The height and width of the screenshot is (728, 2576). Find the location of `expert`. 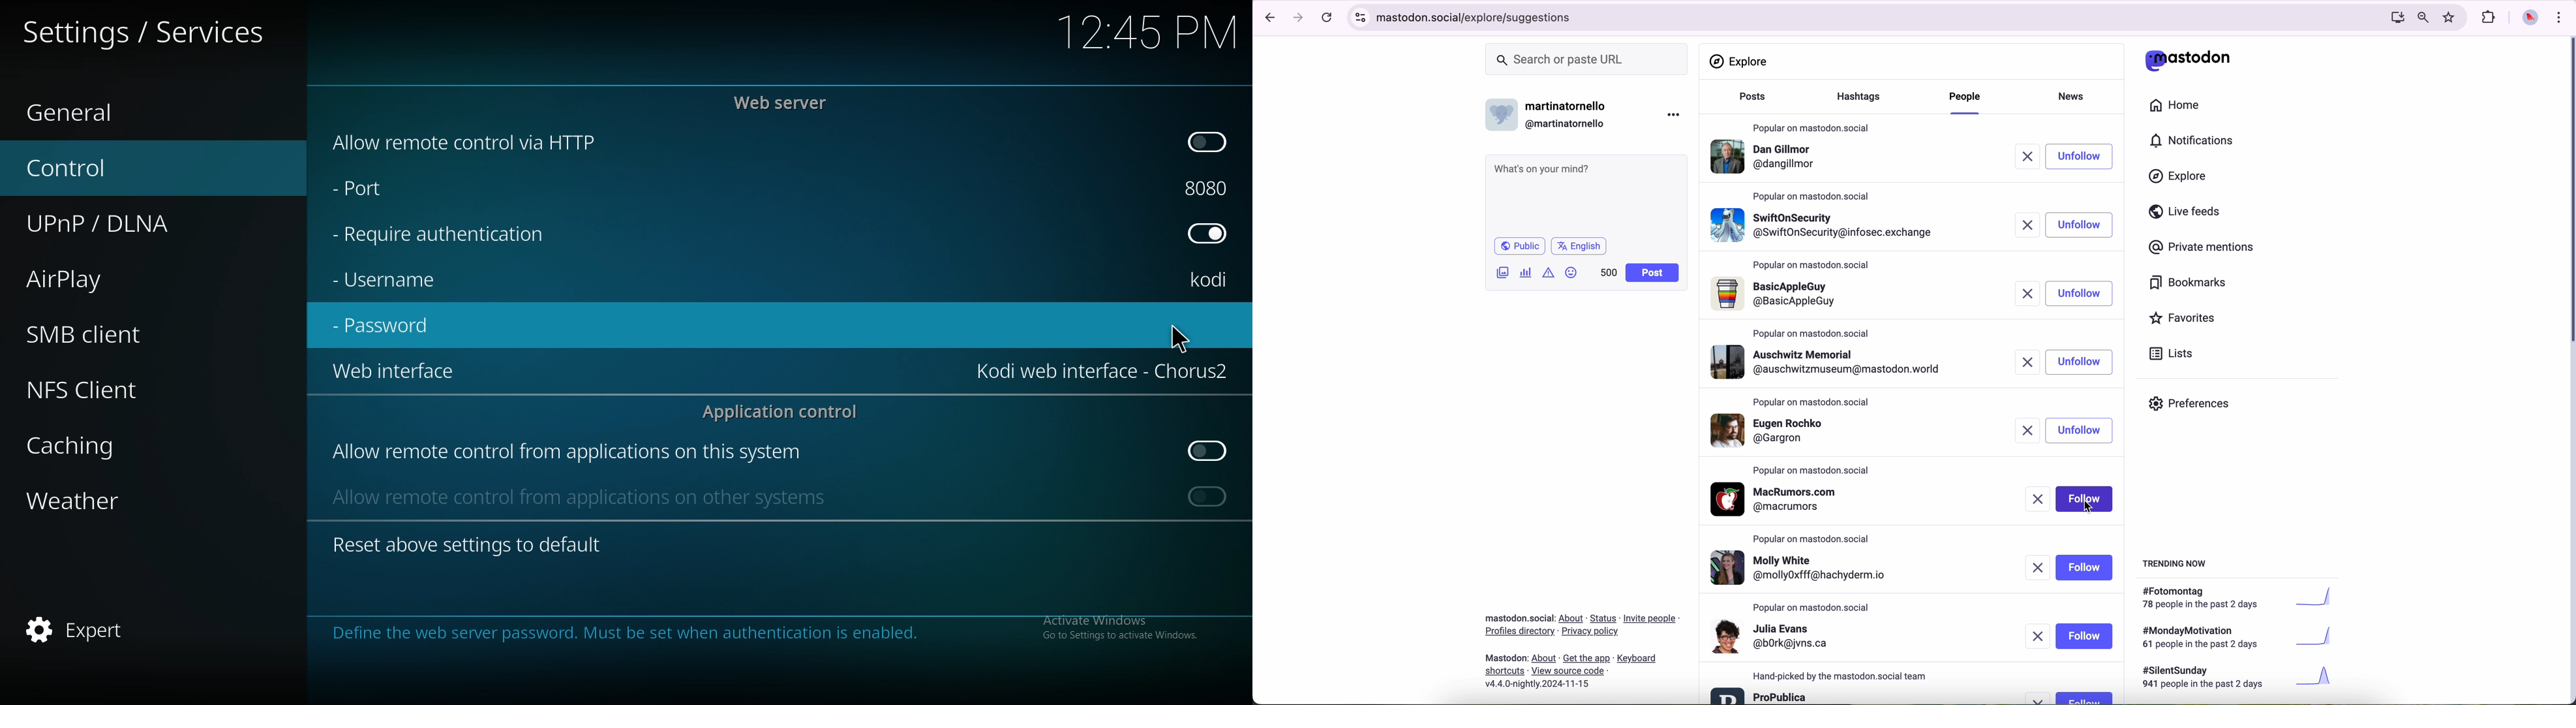

expert is located at coordinates (110, 631).